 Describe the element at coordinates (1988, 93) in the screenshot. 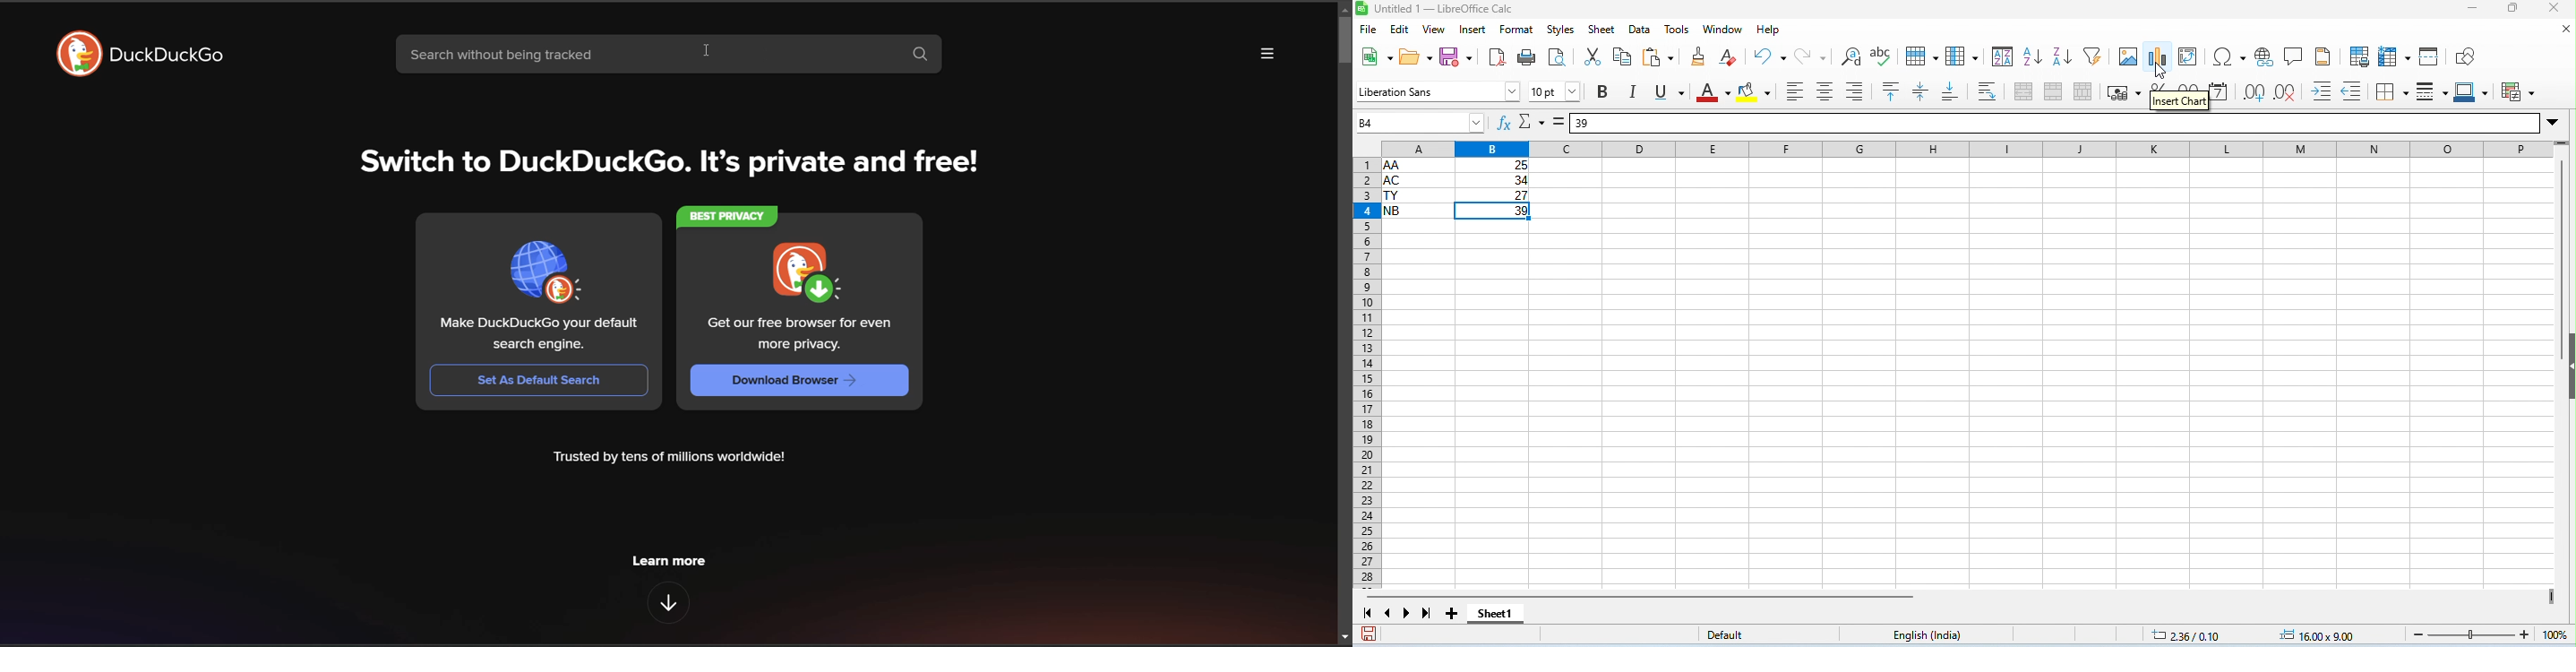

I see `wrap` at that location.